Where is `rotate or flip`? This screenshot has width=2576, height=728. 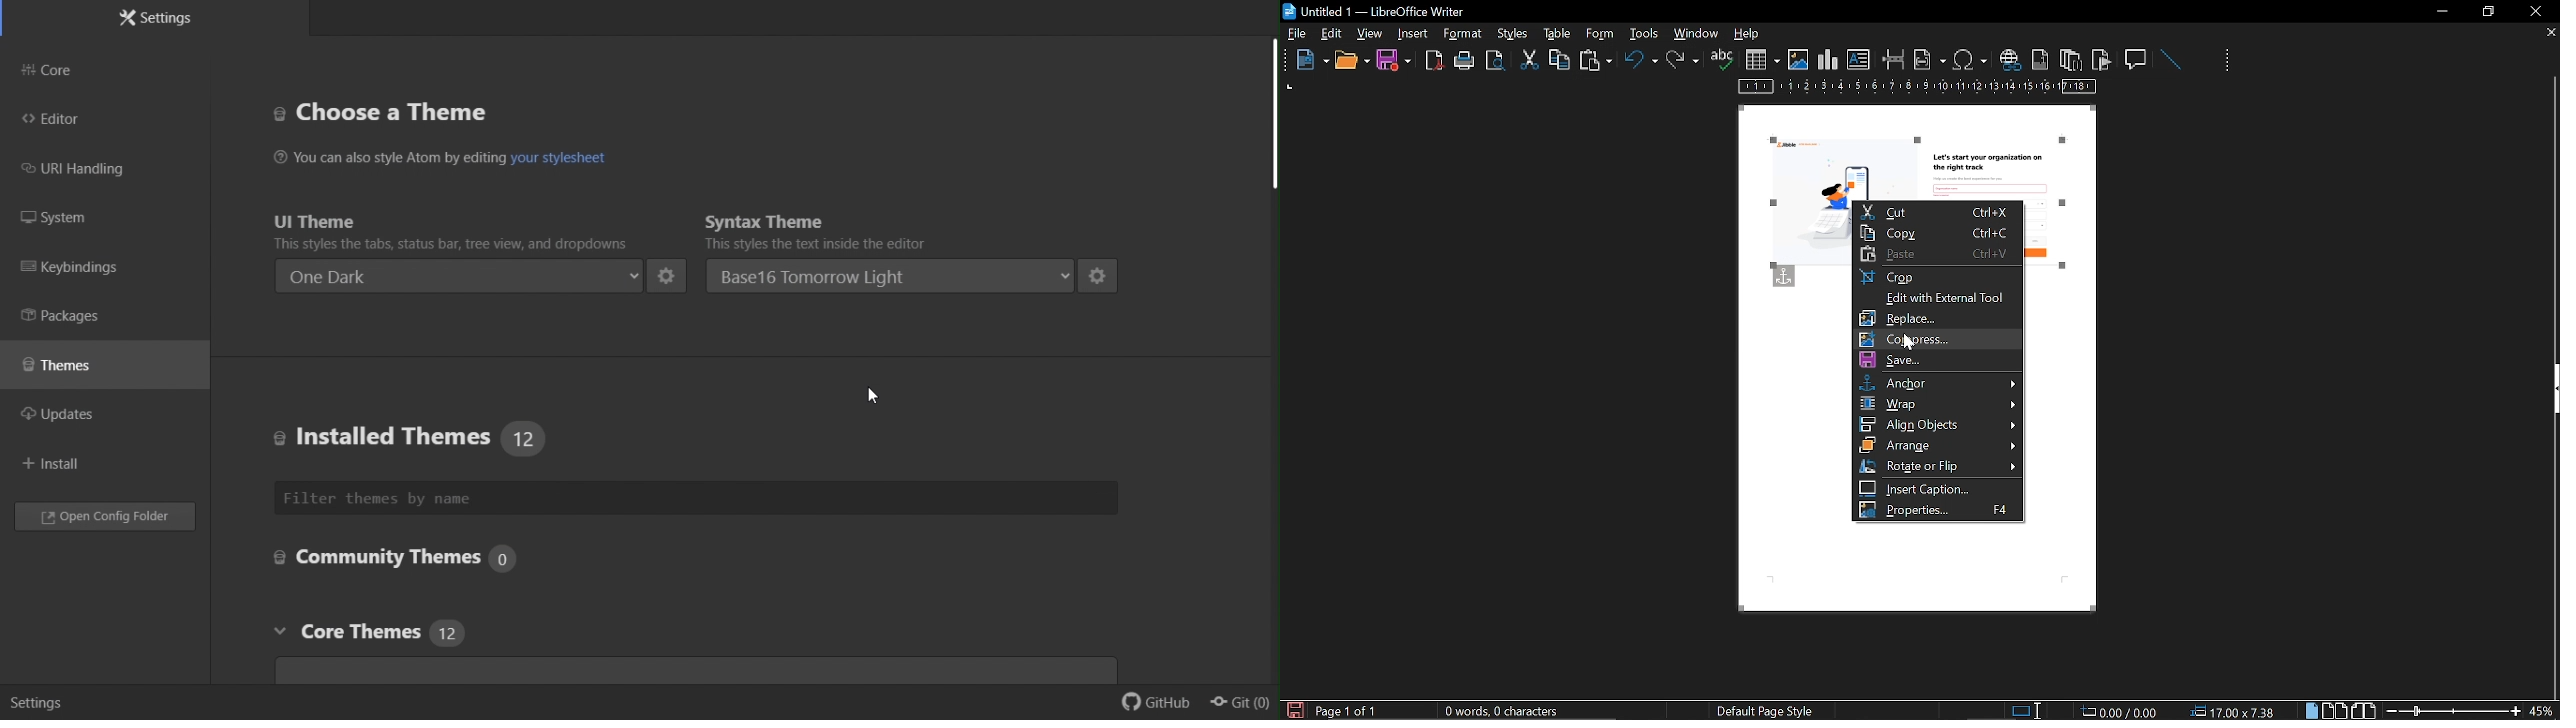 rotate or flip is located at coordinates (1940, 466).